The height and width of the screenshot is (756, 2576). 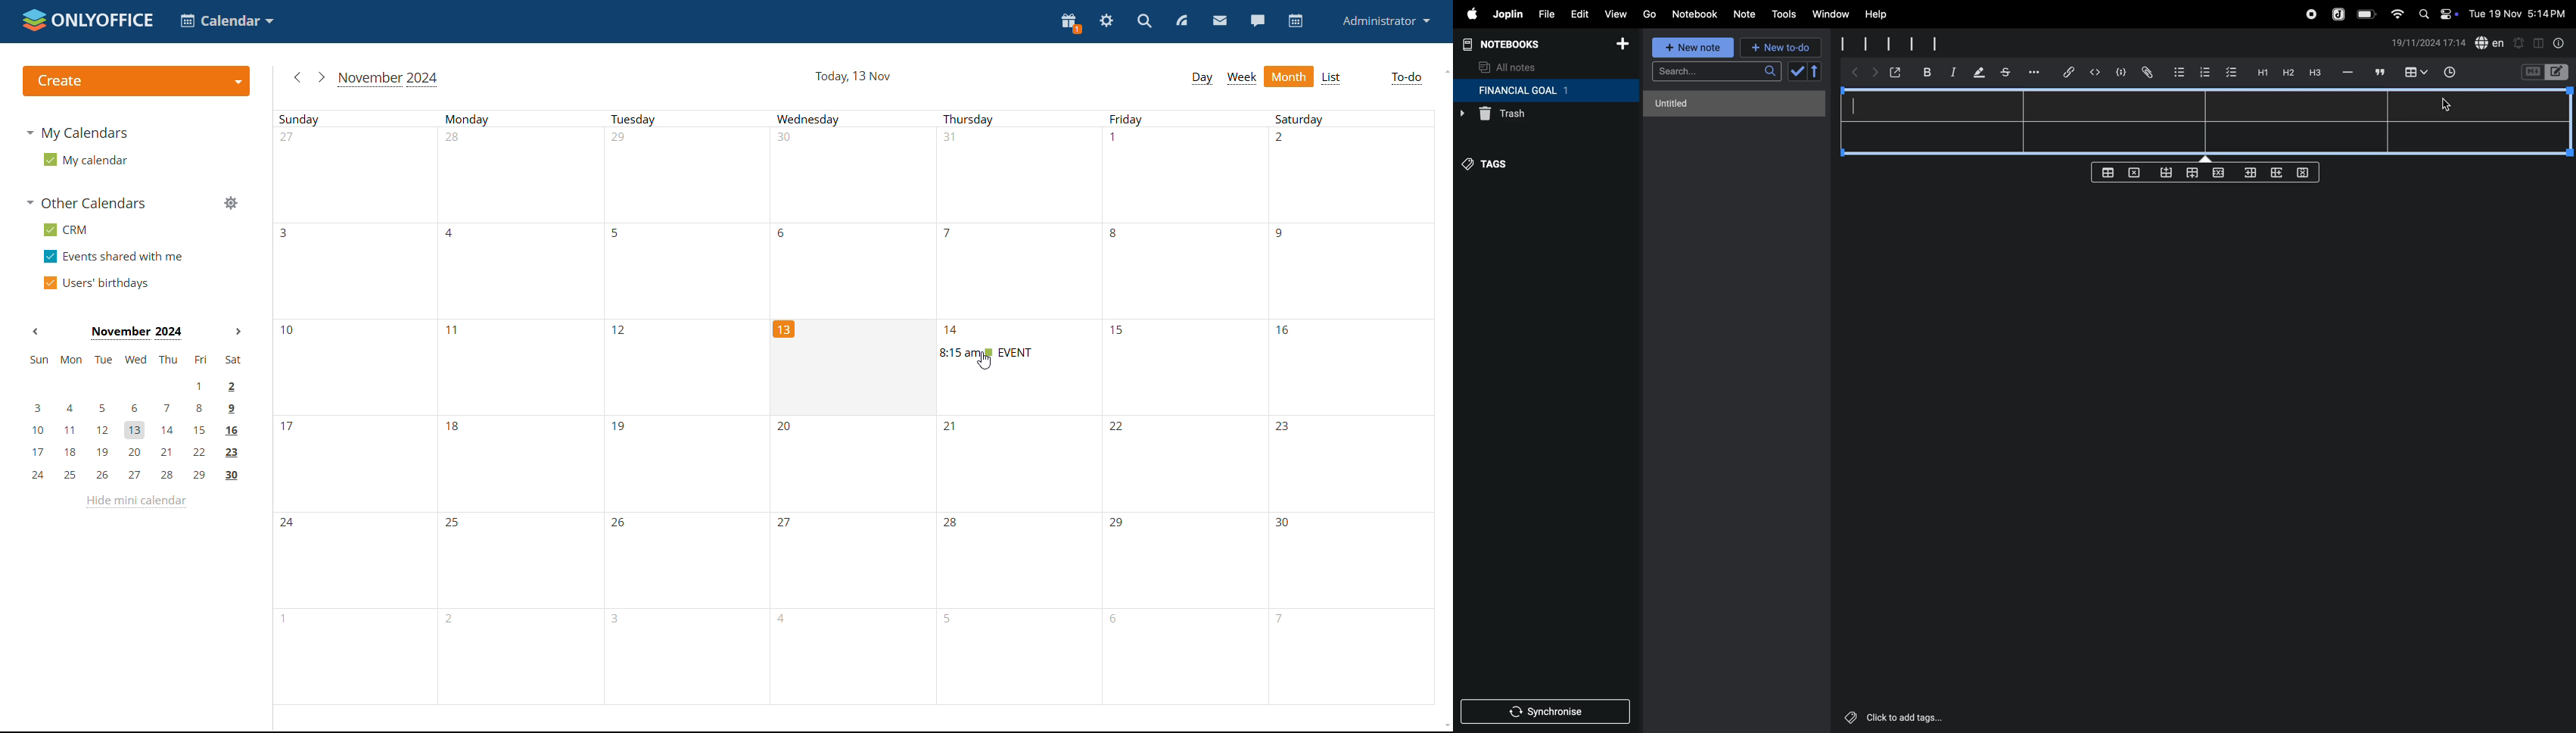 I want to click on create table, so click(x=2108, y=172).